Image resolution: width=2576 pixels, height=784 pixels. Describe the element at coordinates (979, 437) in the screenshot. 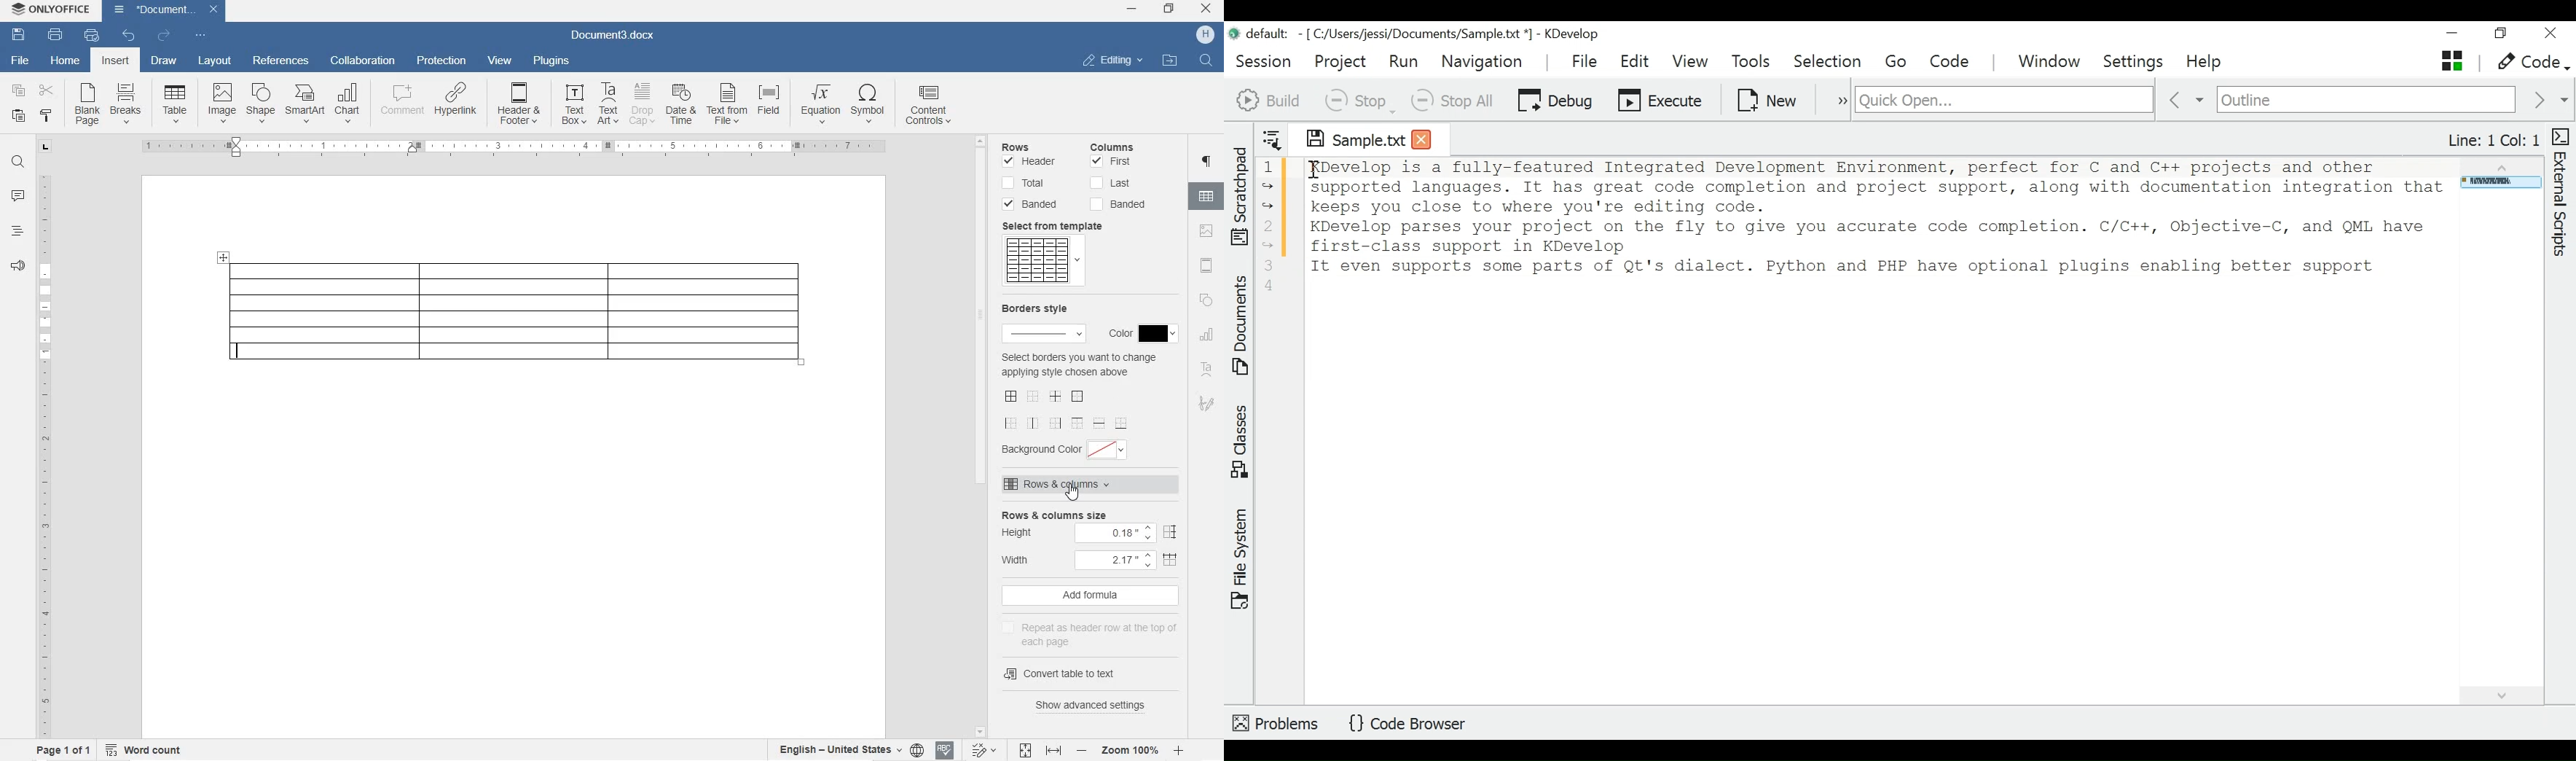

I see `SCROLLBAR` at that location.